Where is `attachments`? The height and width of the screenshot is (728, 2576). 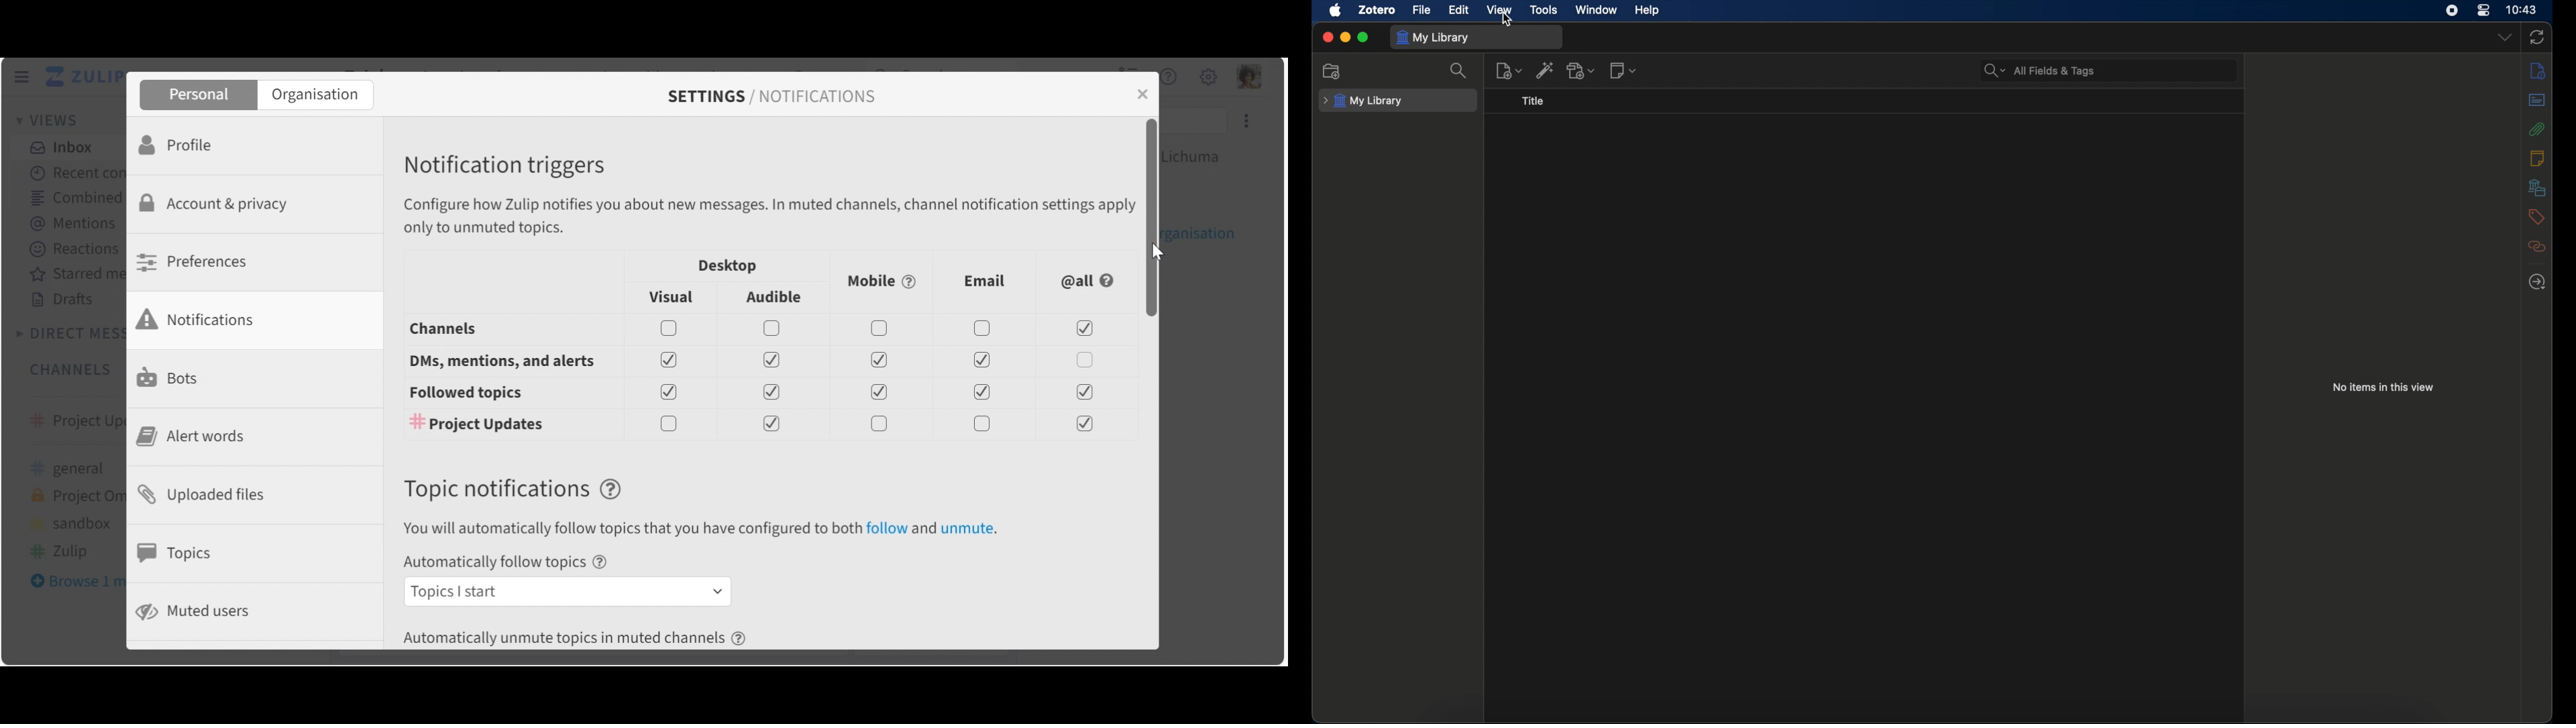 attachments is located at coordinates (2536, 129).